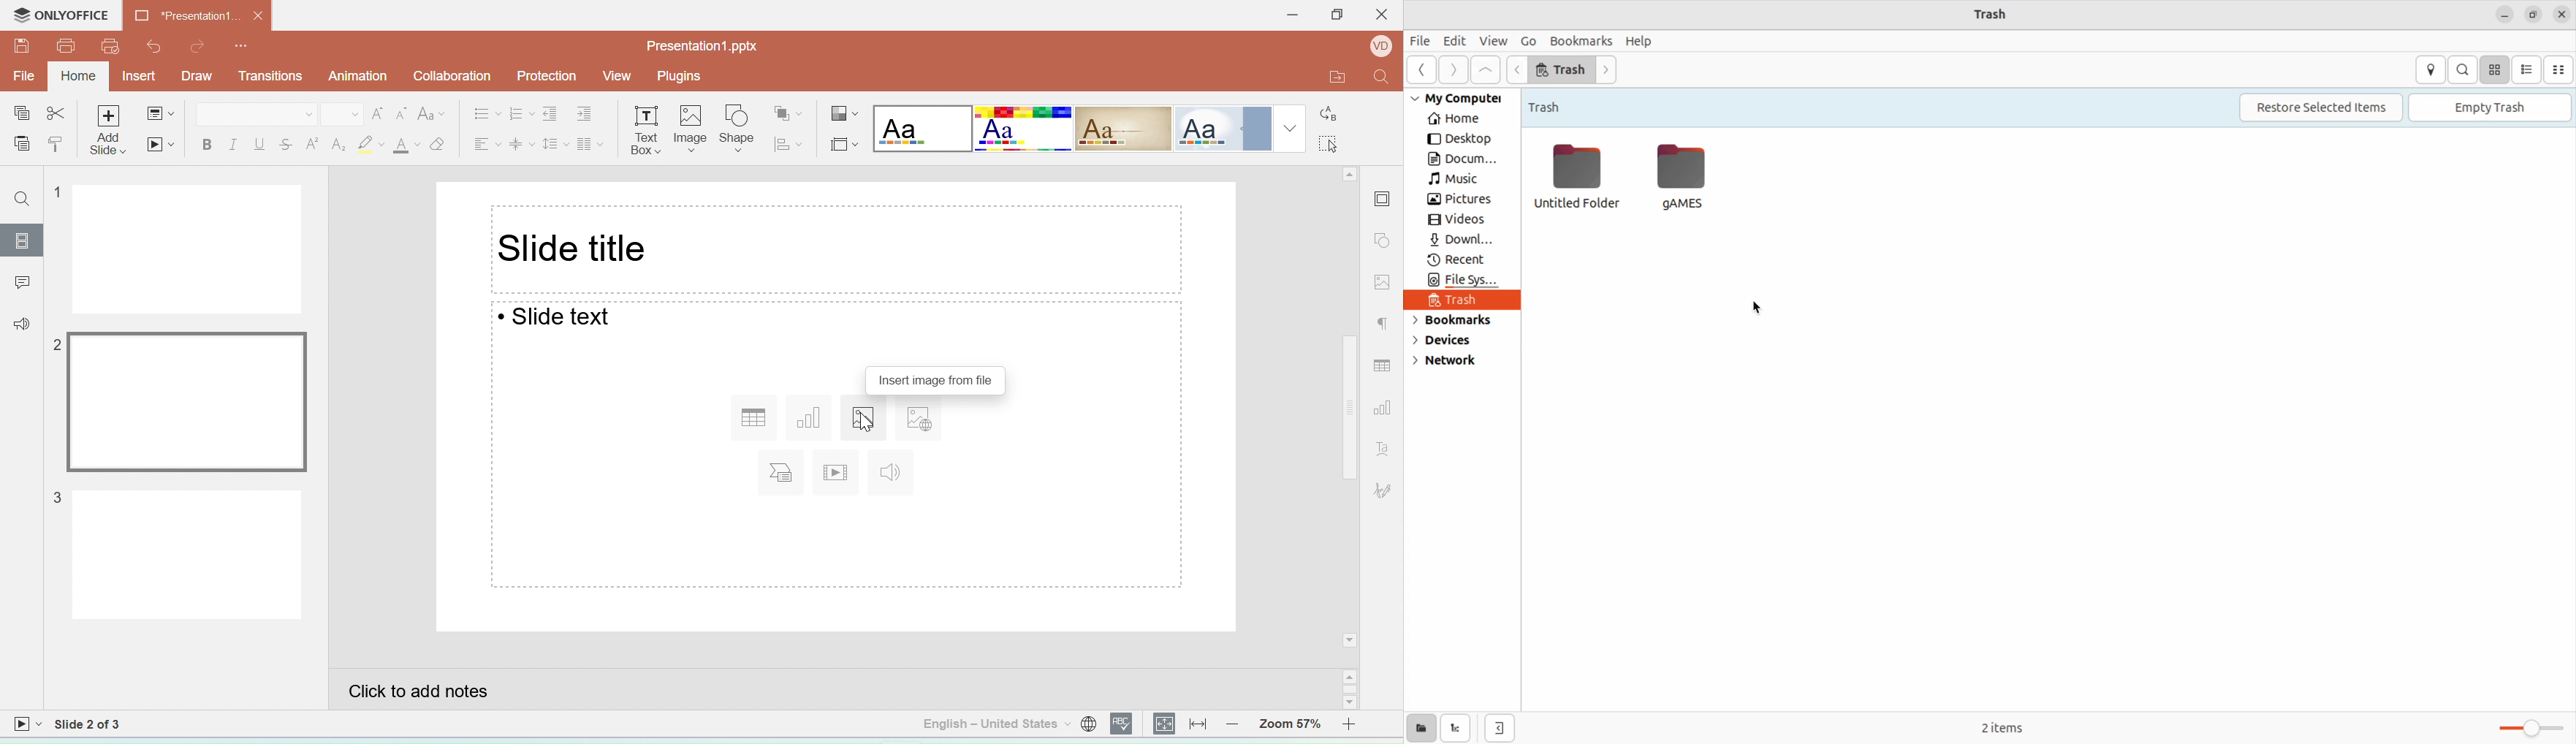  I want to click on trash, so click(1562, 69).